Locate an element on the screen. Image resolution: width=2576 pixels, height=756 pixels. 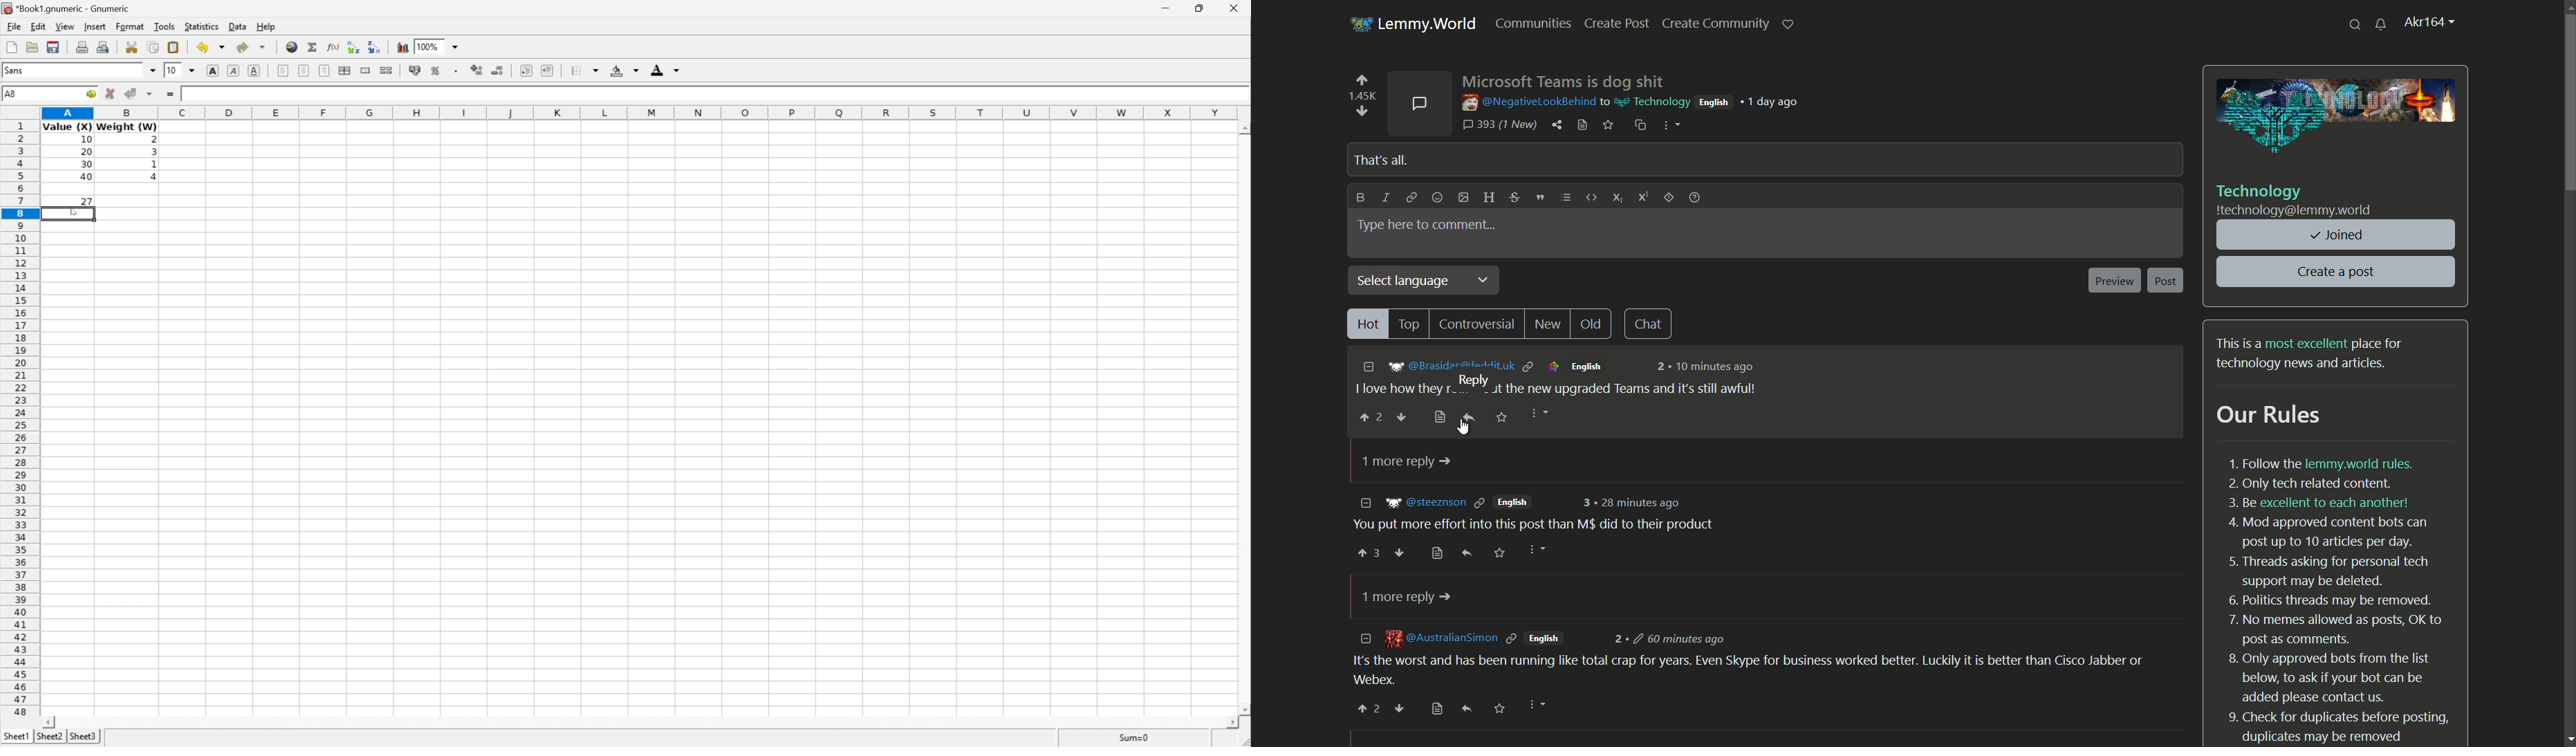
downvote is located at coordinates (1402, 418).